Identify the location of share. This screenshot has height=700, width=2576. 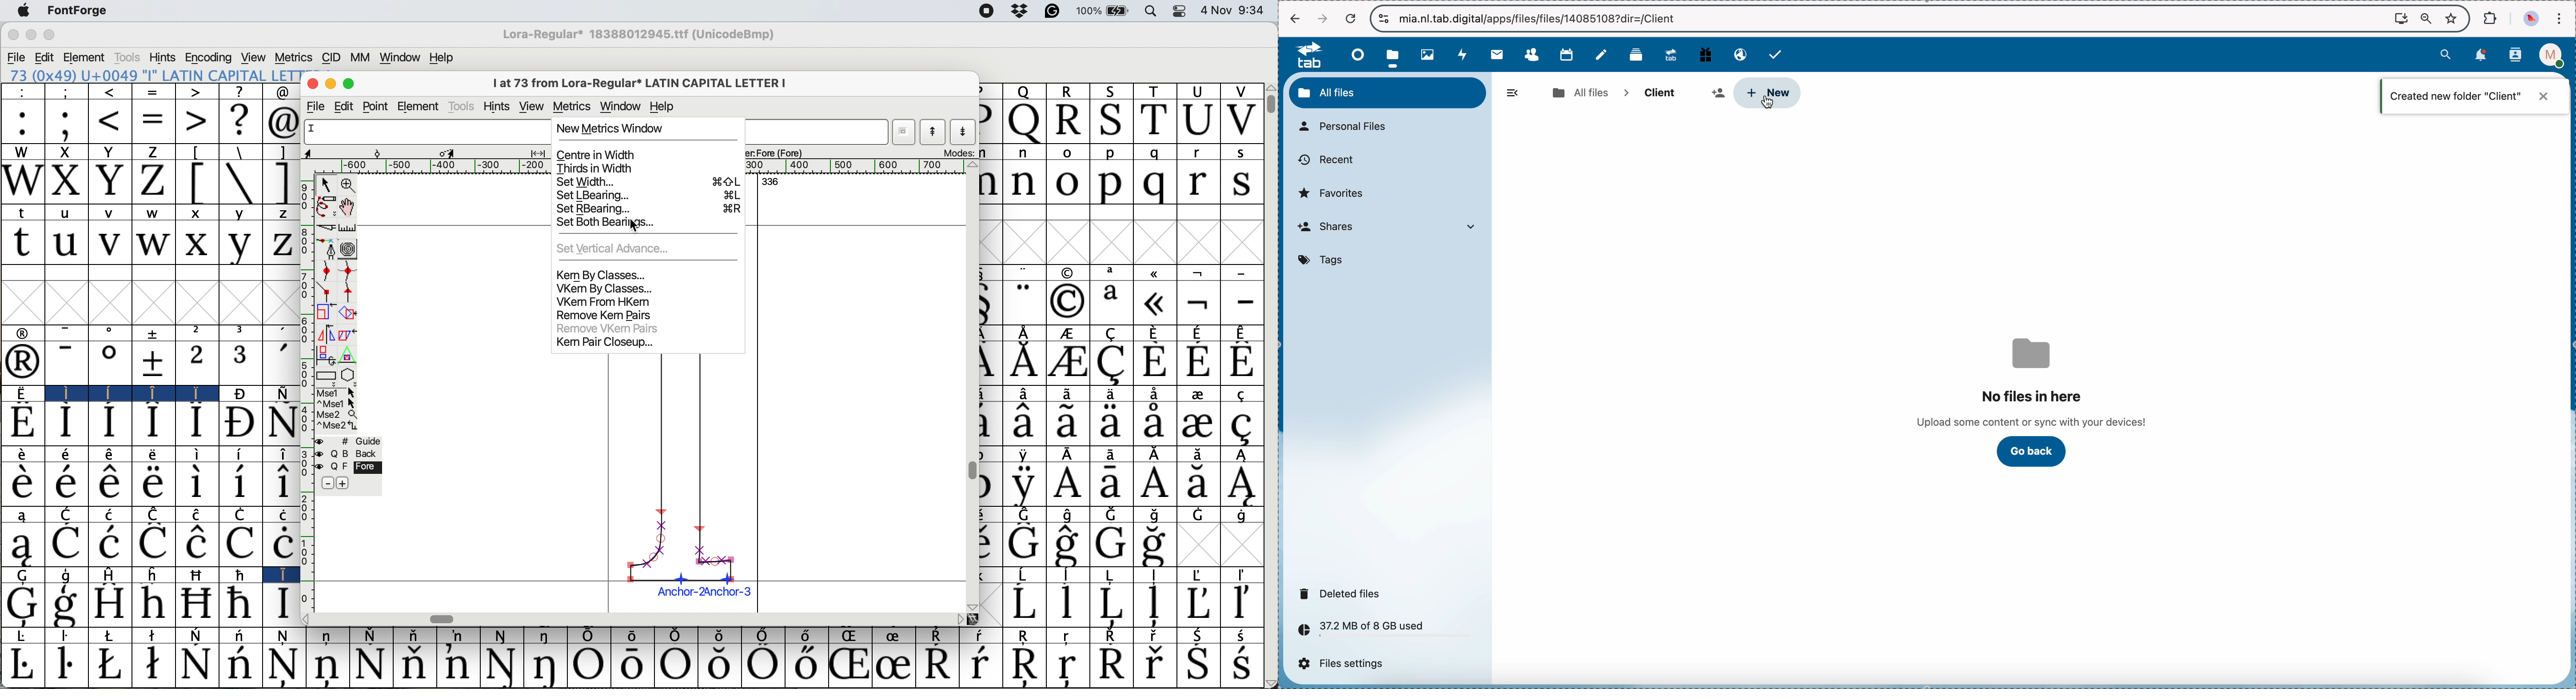
(1718, 92).